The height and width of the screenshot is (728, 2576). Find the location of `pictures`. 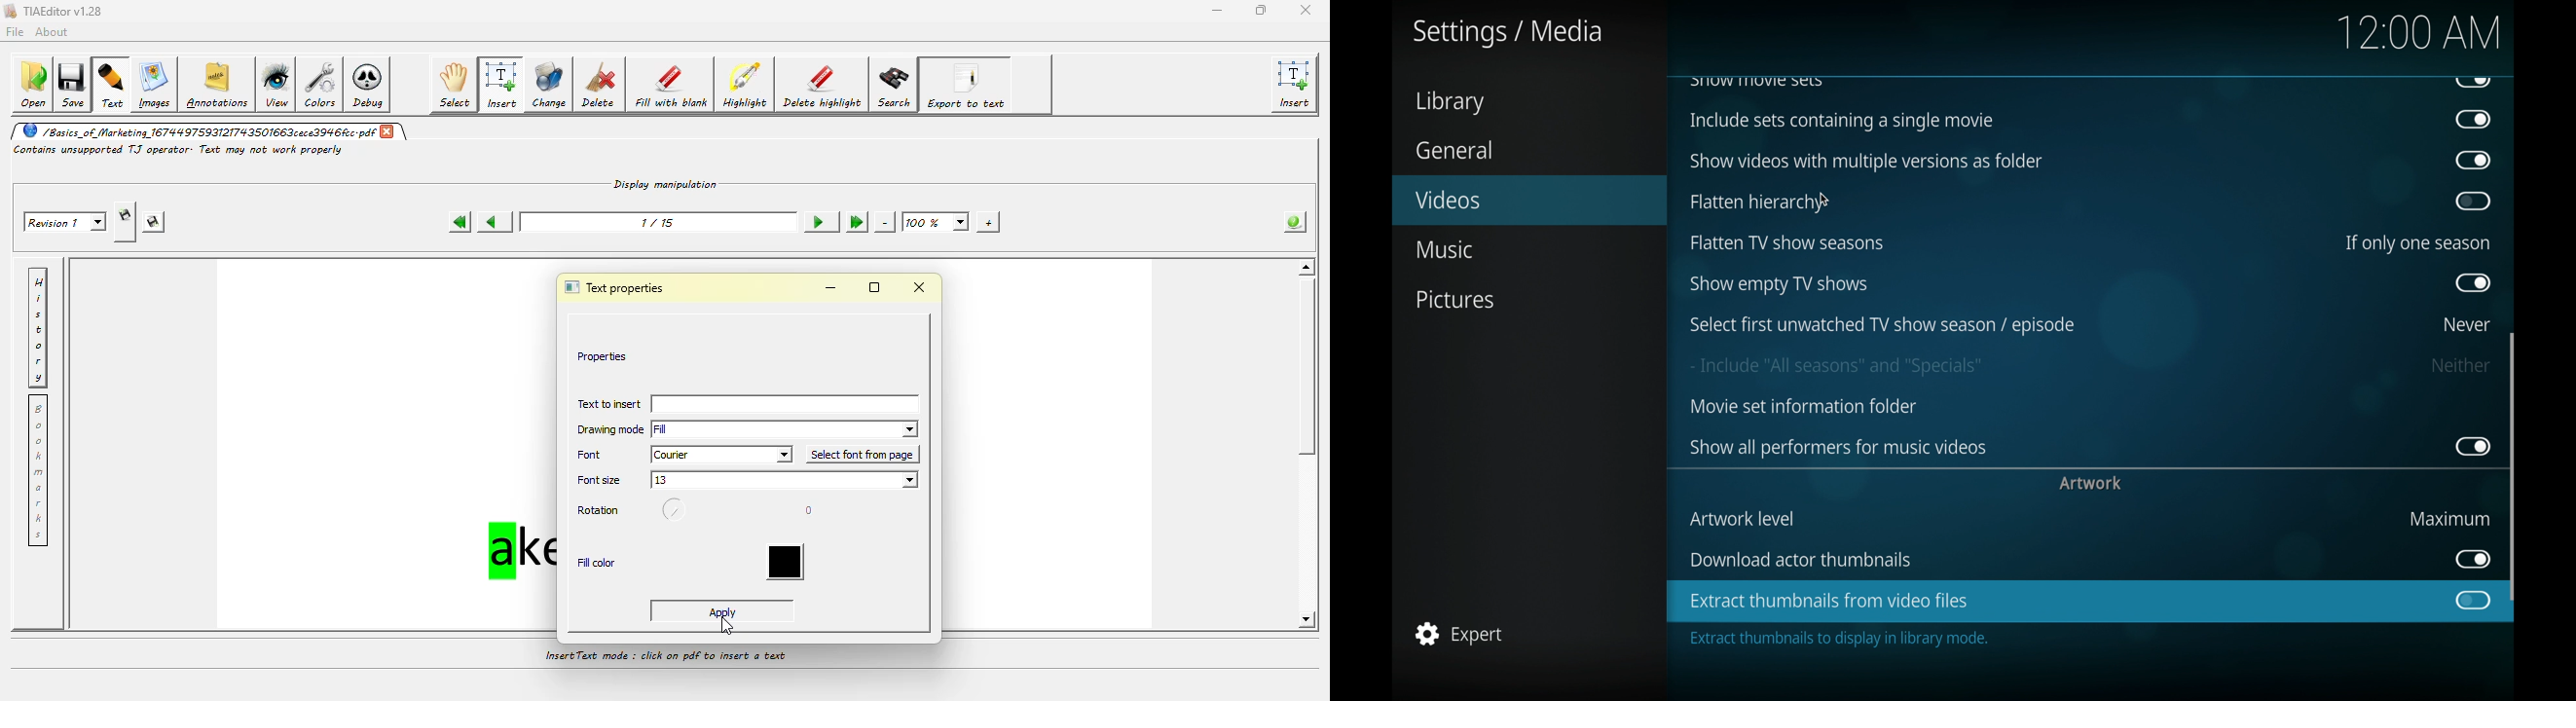

pictures is located at coordinates (1458, 300).